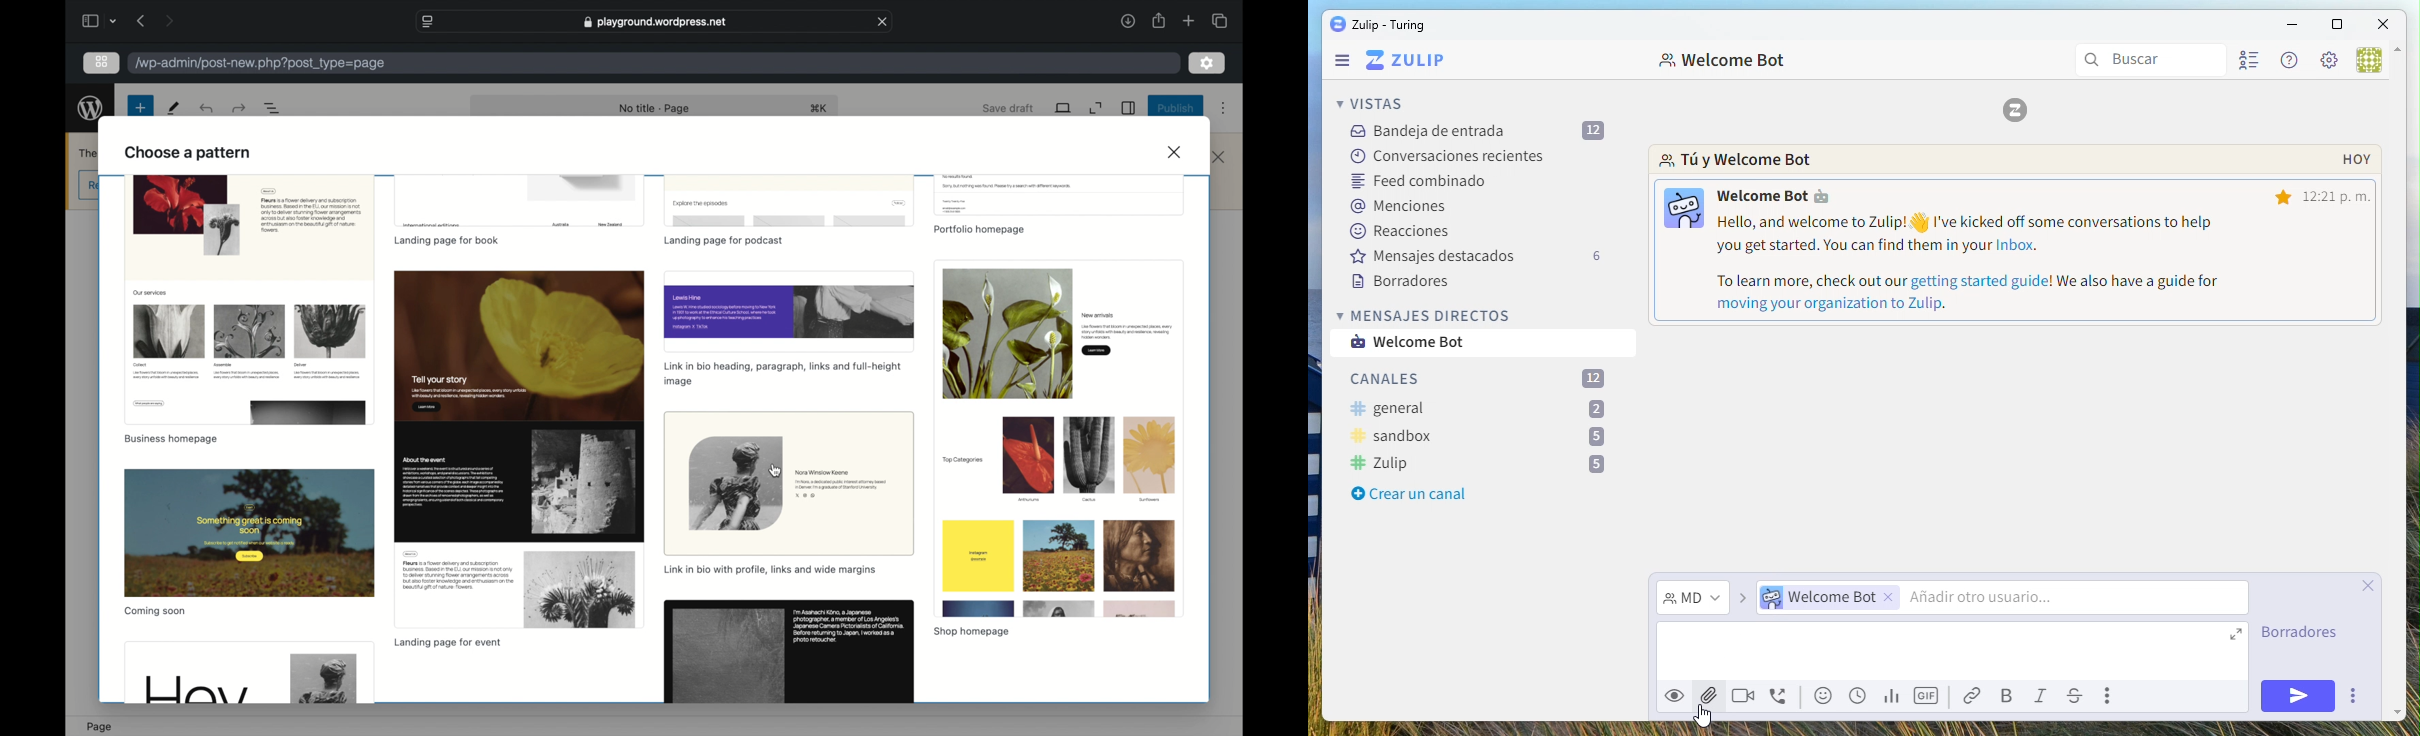 The width and height of the screenshot is (2436, 756). What do you see at coordinates (2305, 635) in the screenshot?
I see `Draftss` at bounding box center [2305, 635].